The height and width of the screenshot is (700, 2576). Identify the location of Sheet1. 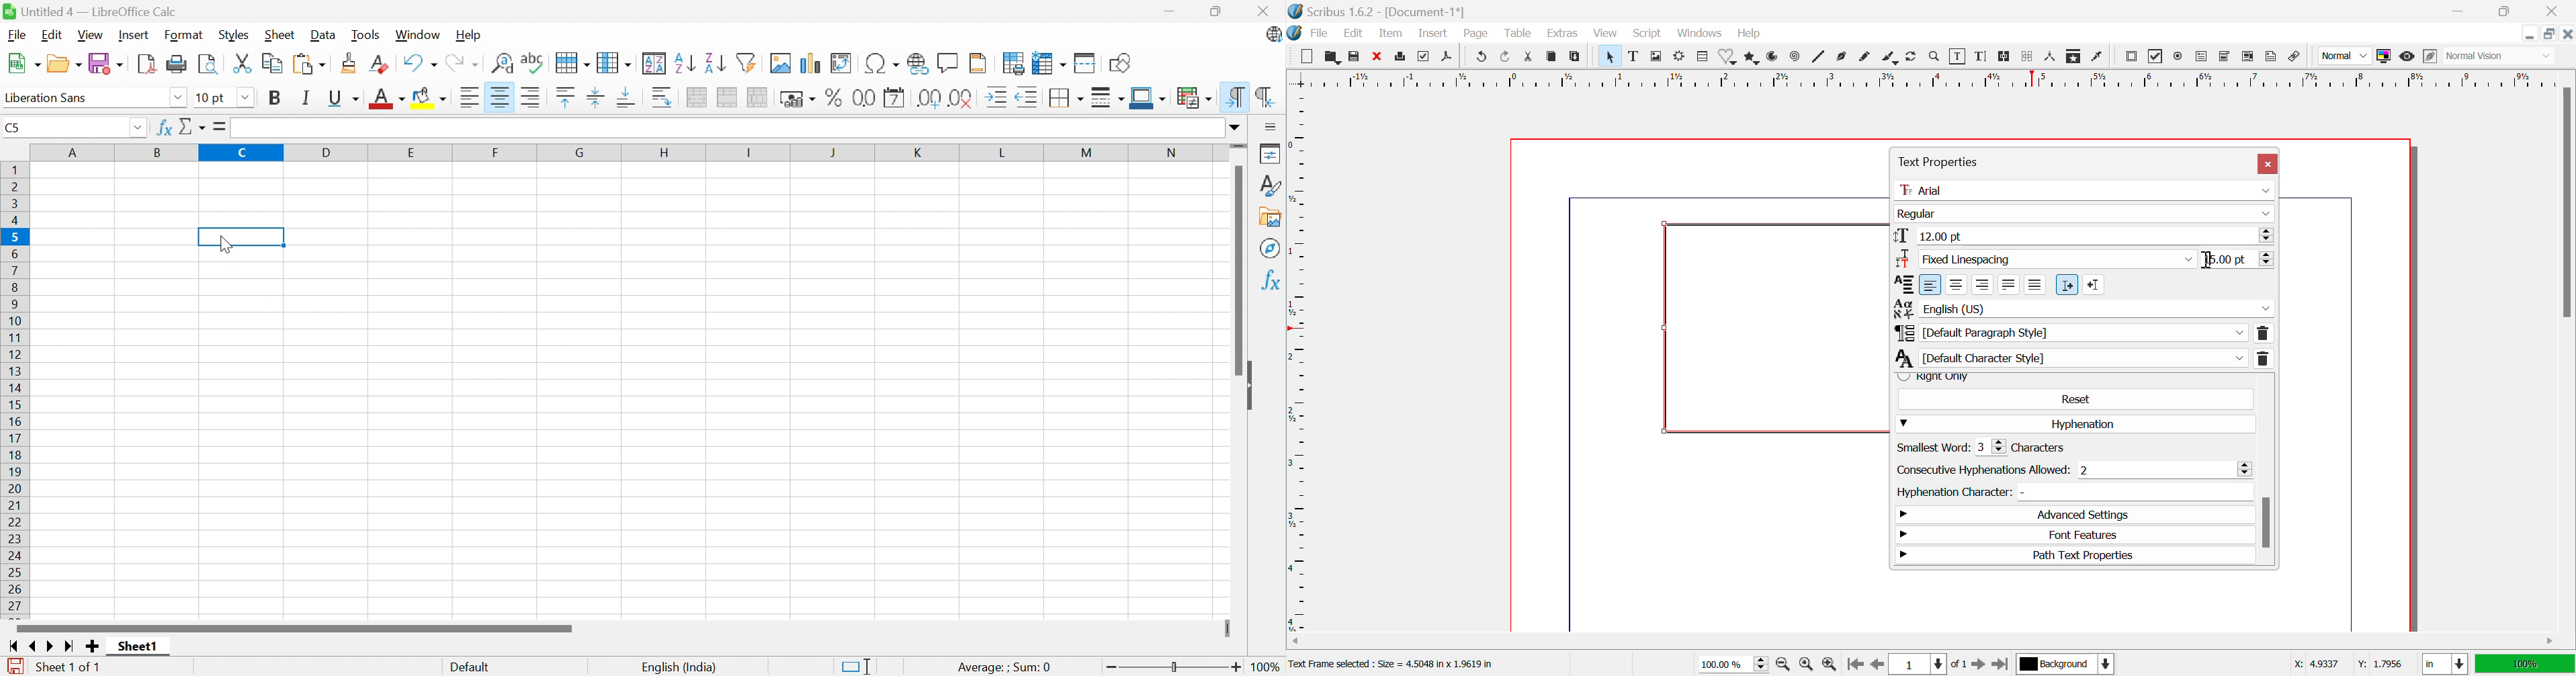
(136, 647).